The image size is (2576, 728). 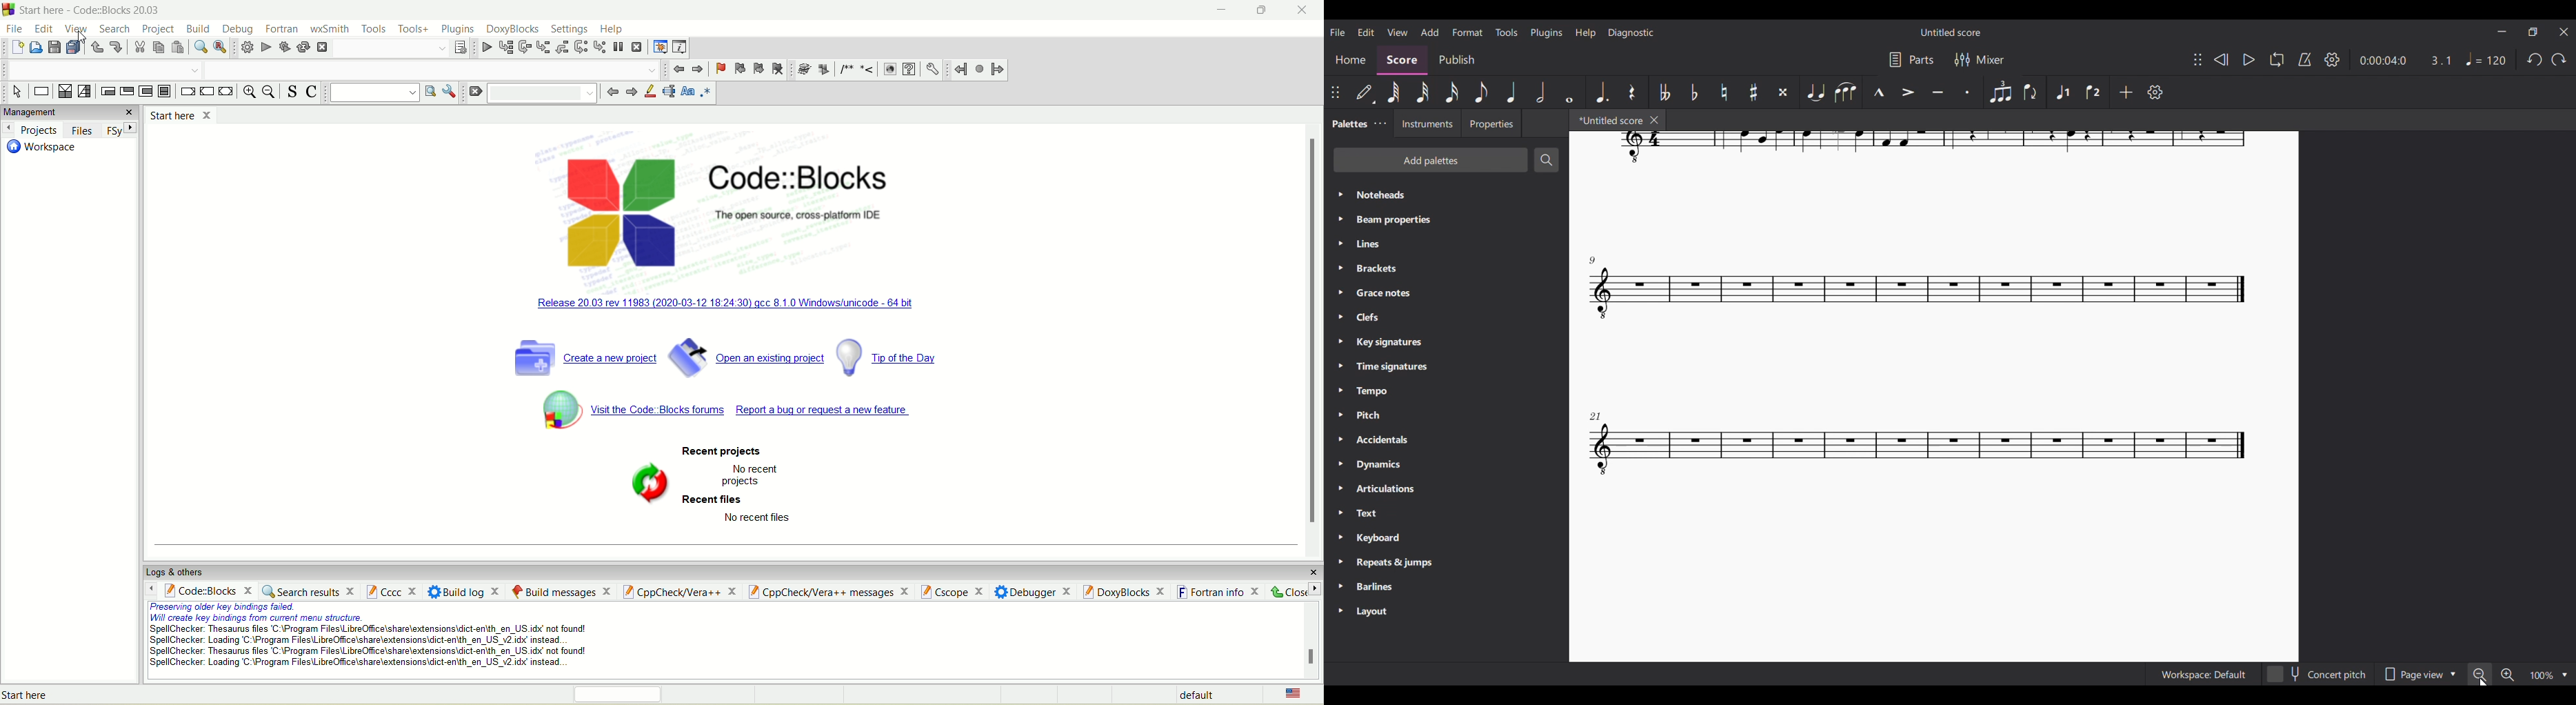 What do you see at coordinates (2417, 674) in the screenshot?
I see `Page view options` at bounding box center [2417, 674].